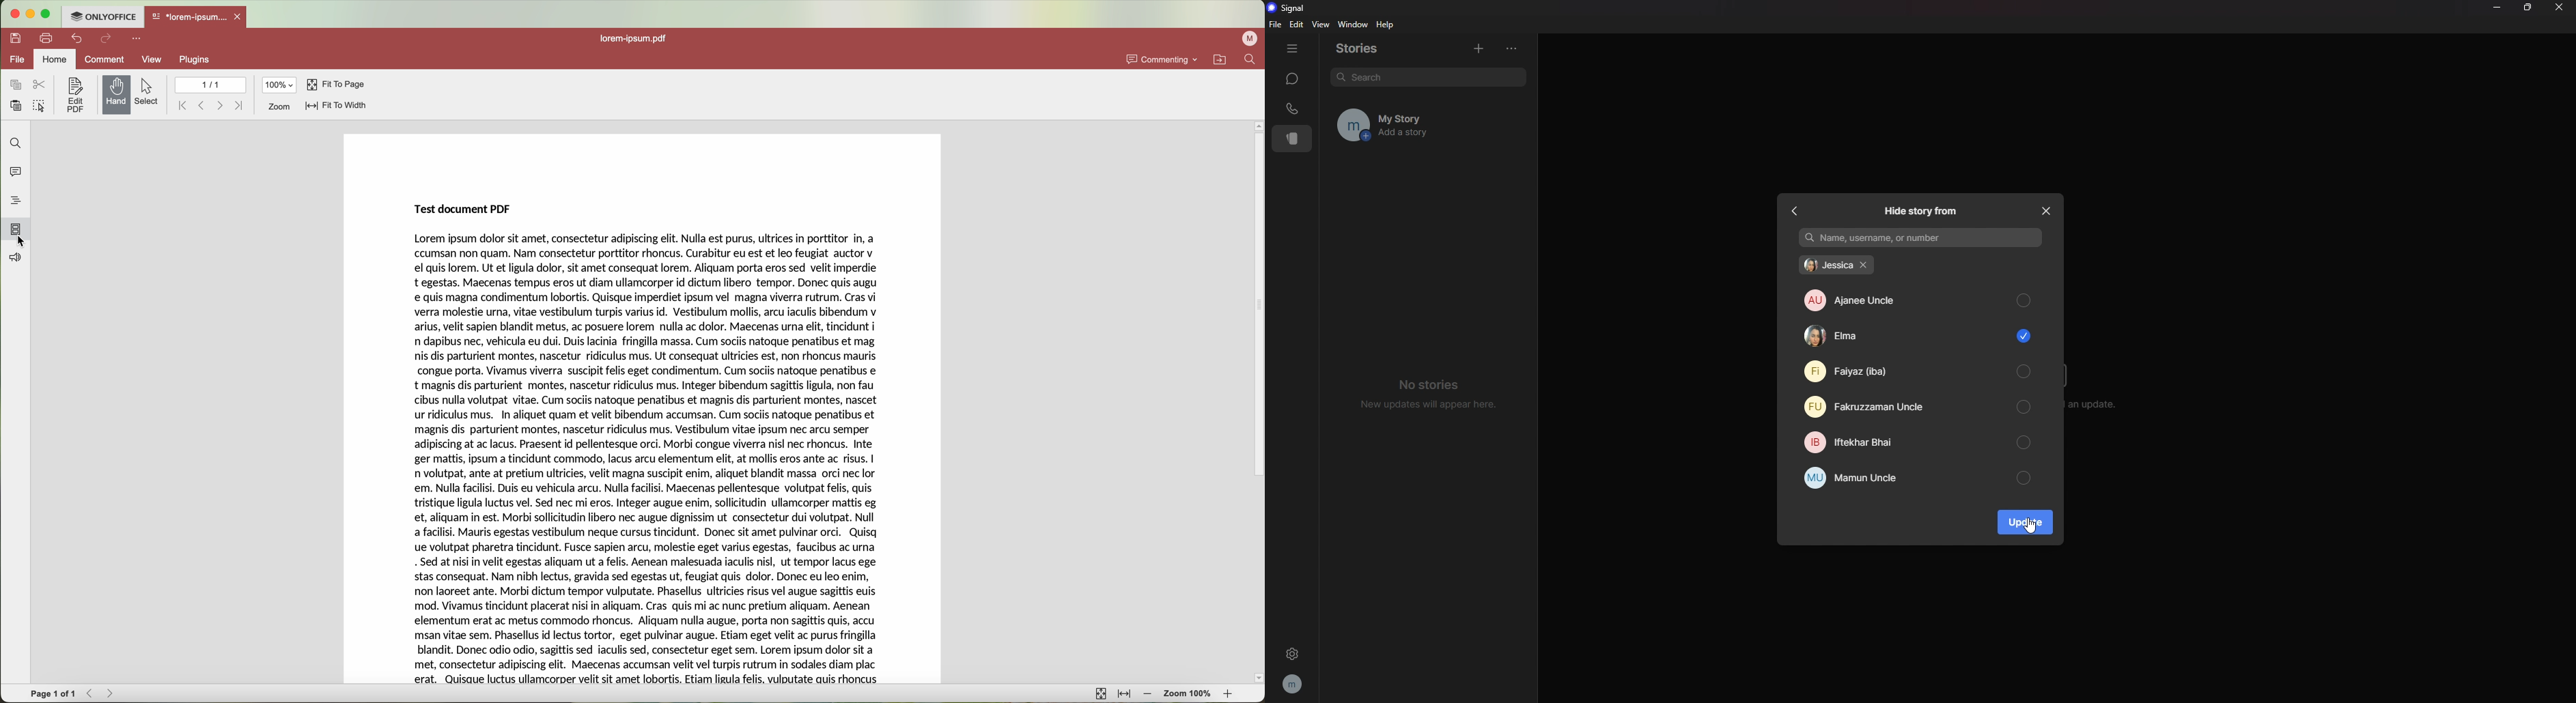 The width and height of the screenshot is (2576, 728). Describe the element at coordinates (1126, 694) in the screenshot. I see `fit to width` at that location.